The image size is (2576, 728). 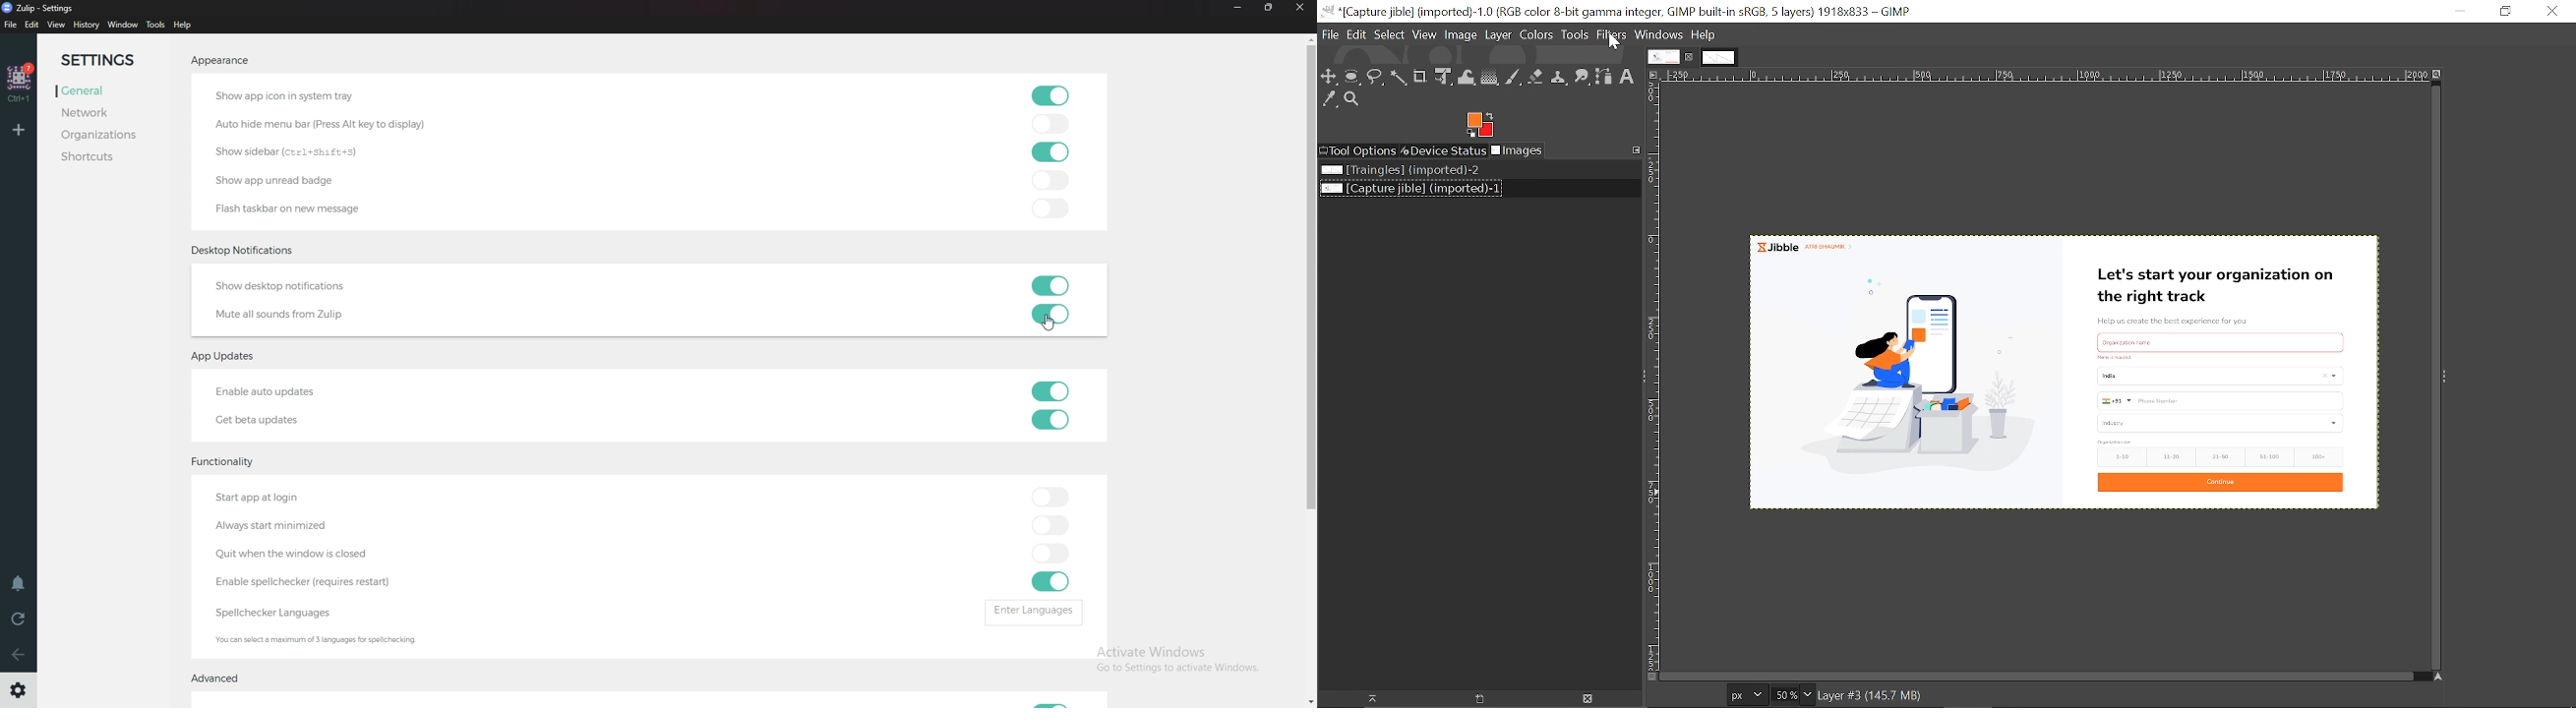 What do you see at coordinates (284, 526) in the screenshot?
I see `Always start minimized` at bounding box center [284, 526].